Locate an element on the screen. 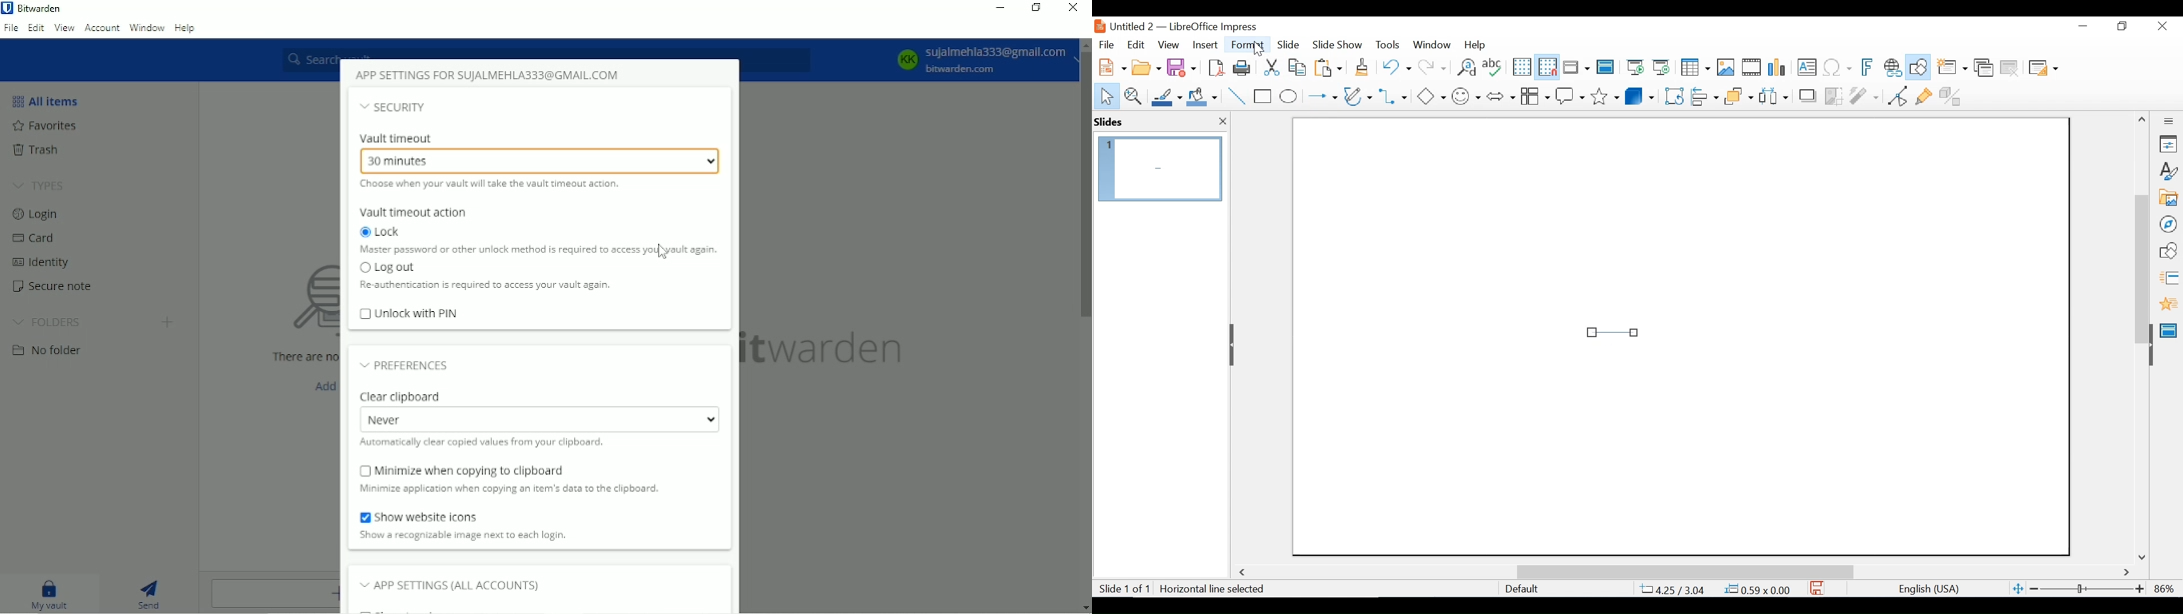 The height and width of the screenshot is (616, 2184). Redo is located at coordinates (1431, 66).